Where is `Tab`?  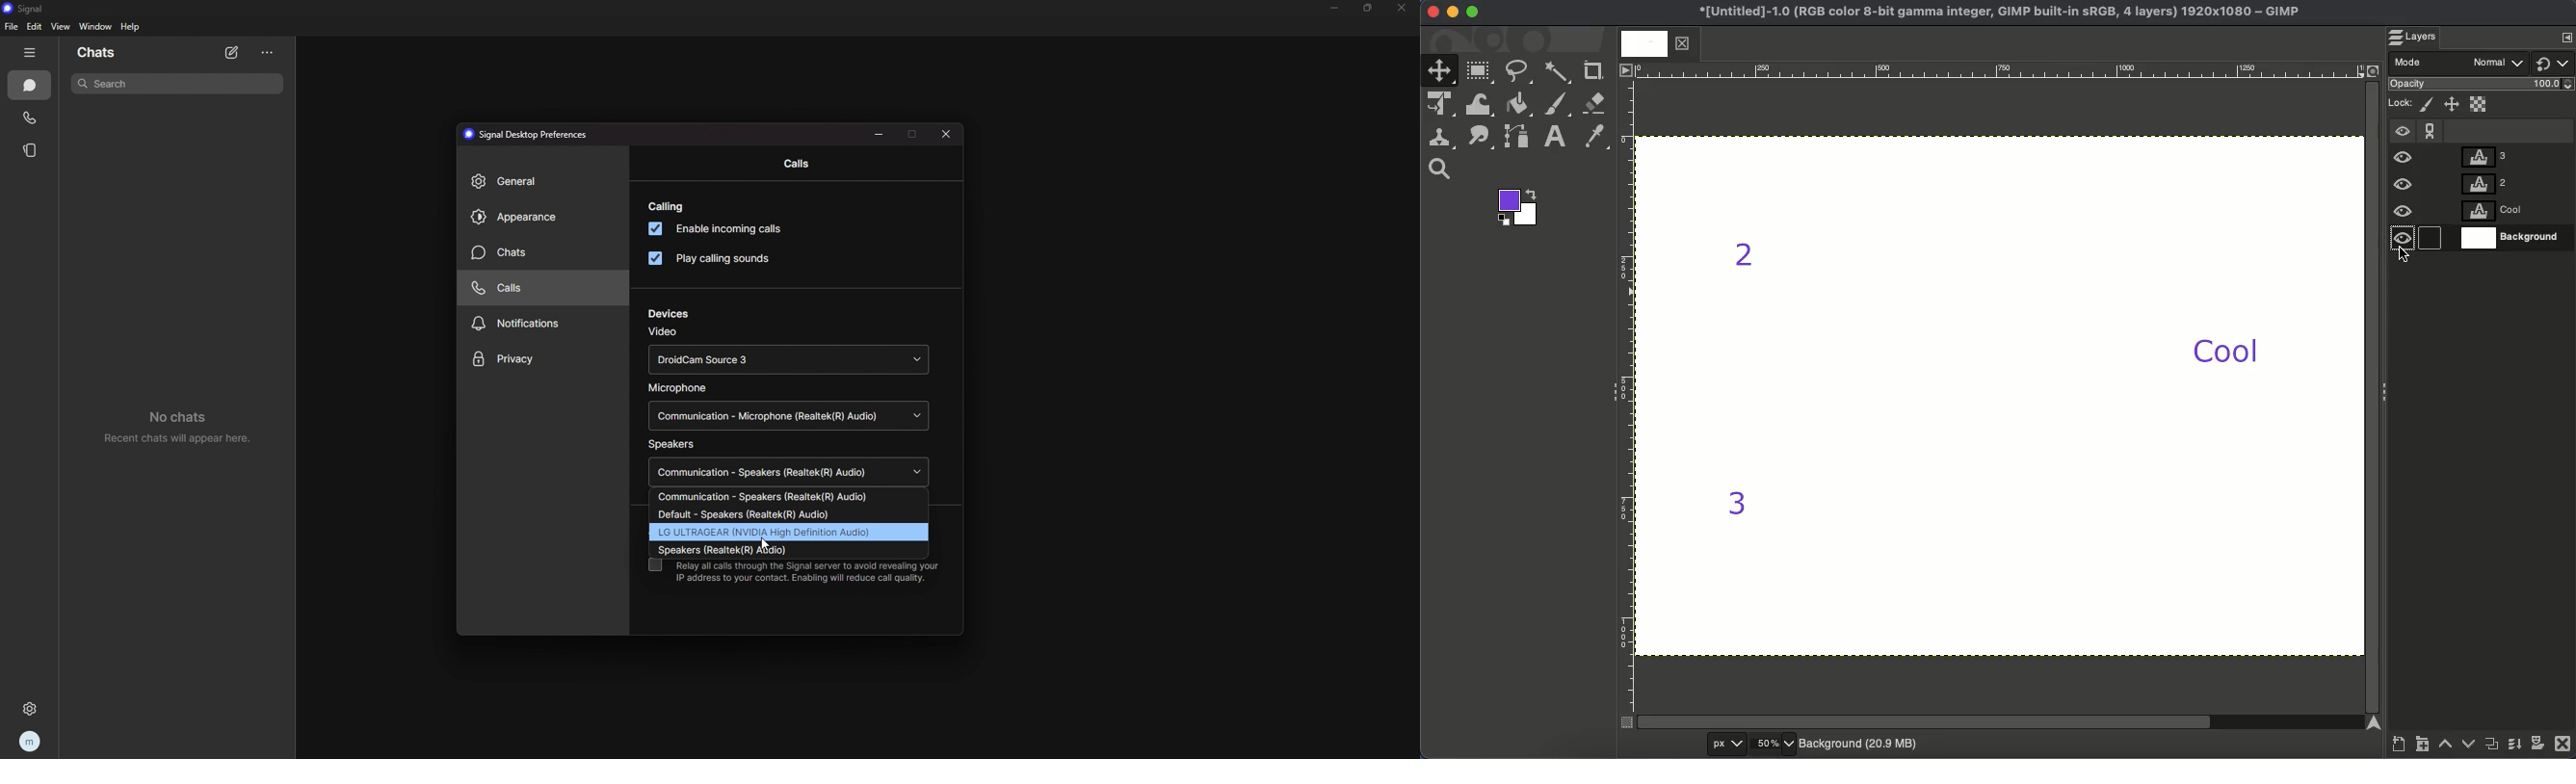 Tab is located at coordinates (1654, 44).